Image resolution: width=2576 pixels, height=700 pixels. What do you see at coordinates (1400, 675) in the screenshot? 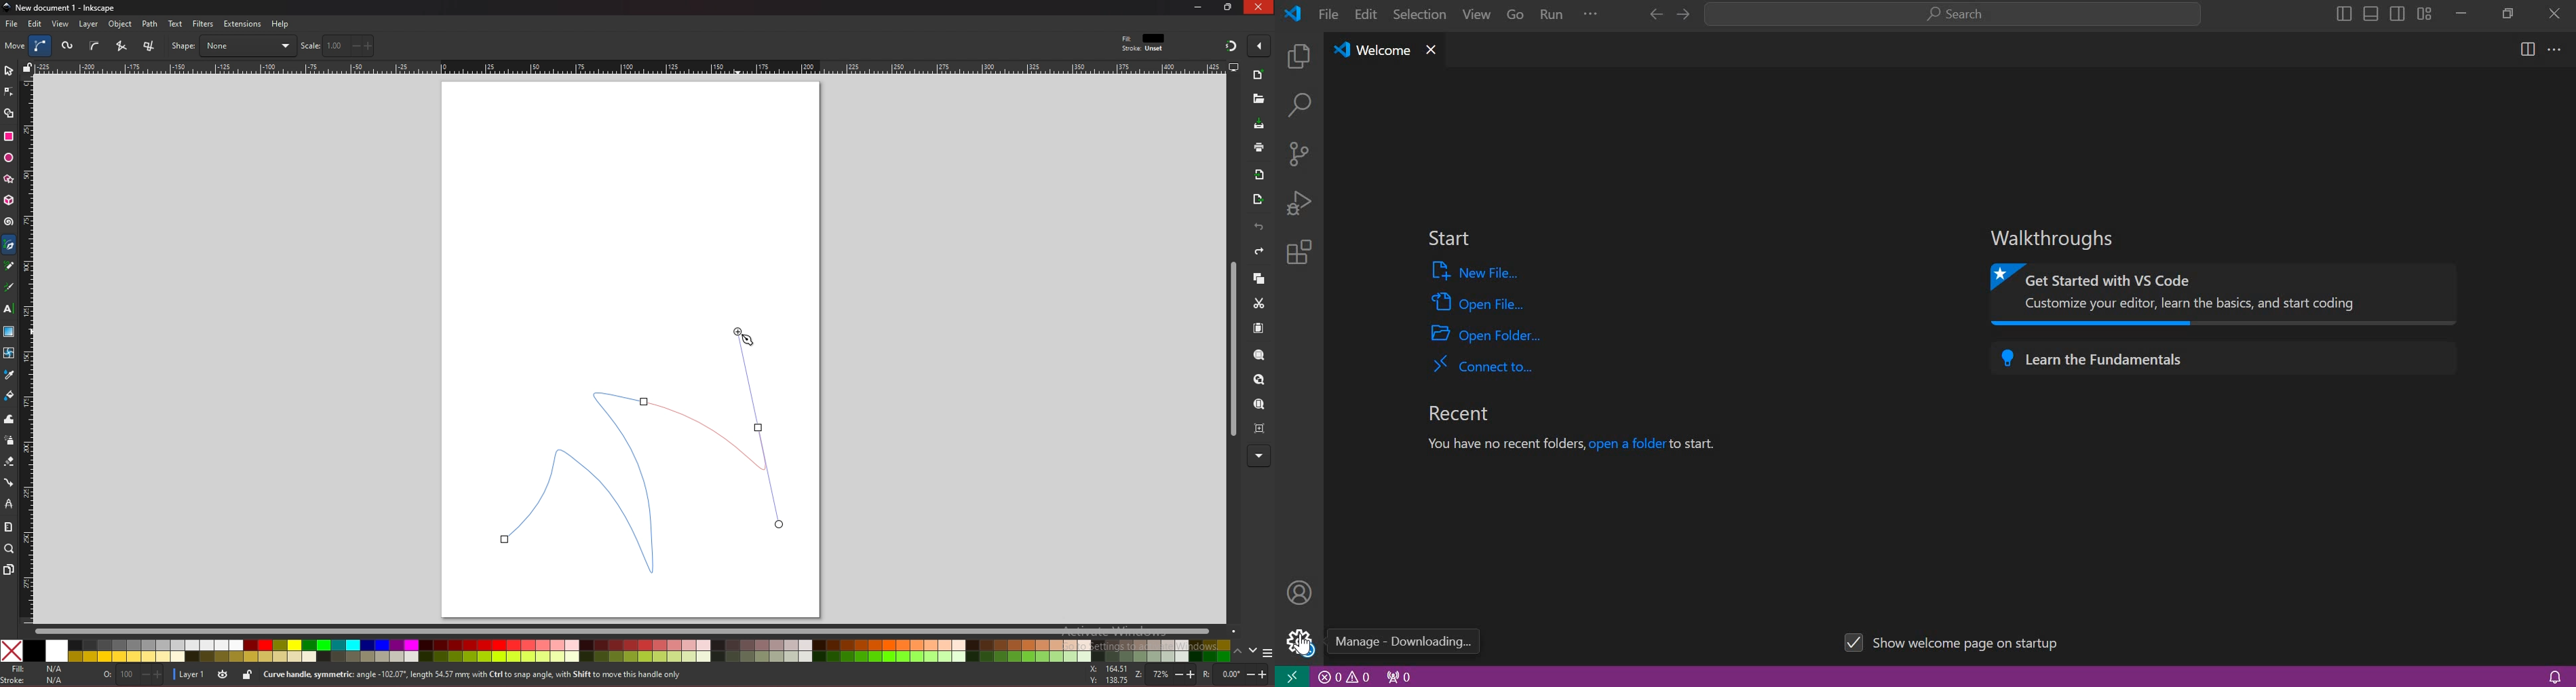
I see `no ports forwarded` at bounding box center [1400, 675].